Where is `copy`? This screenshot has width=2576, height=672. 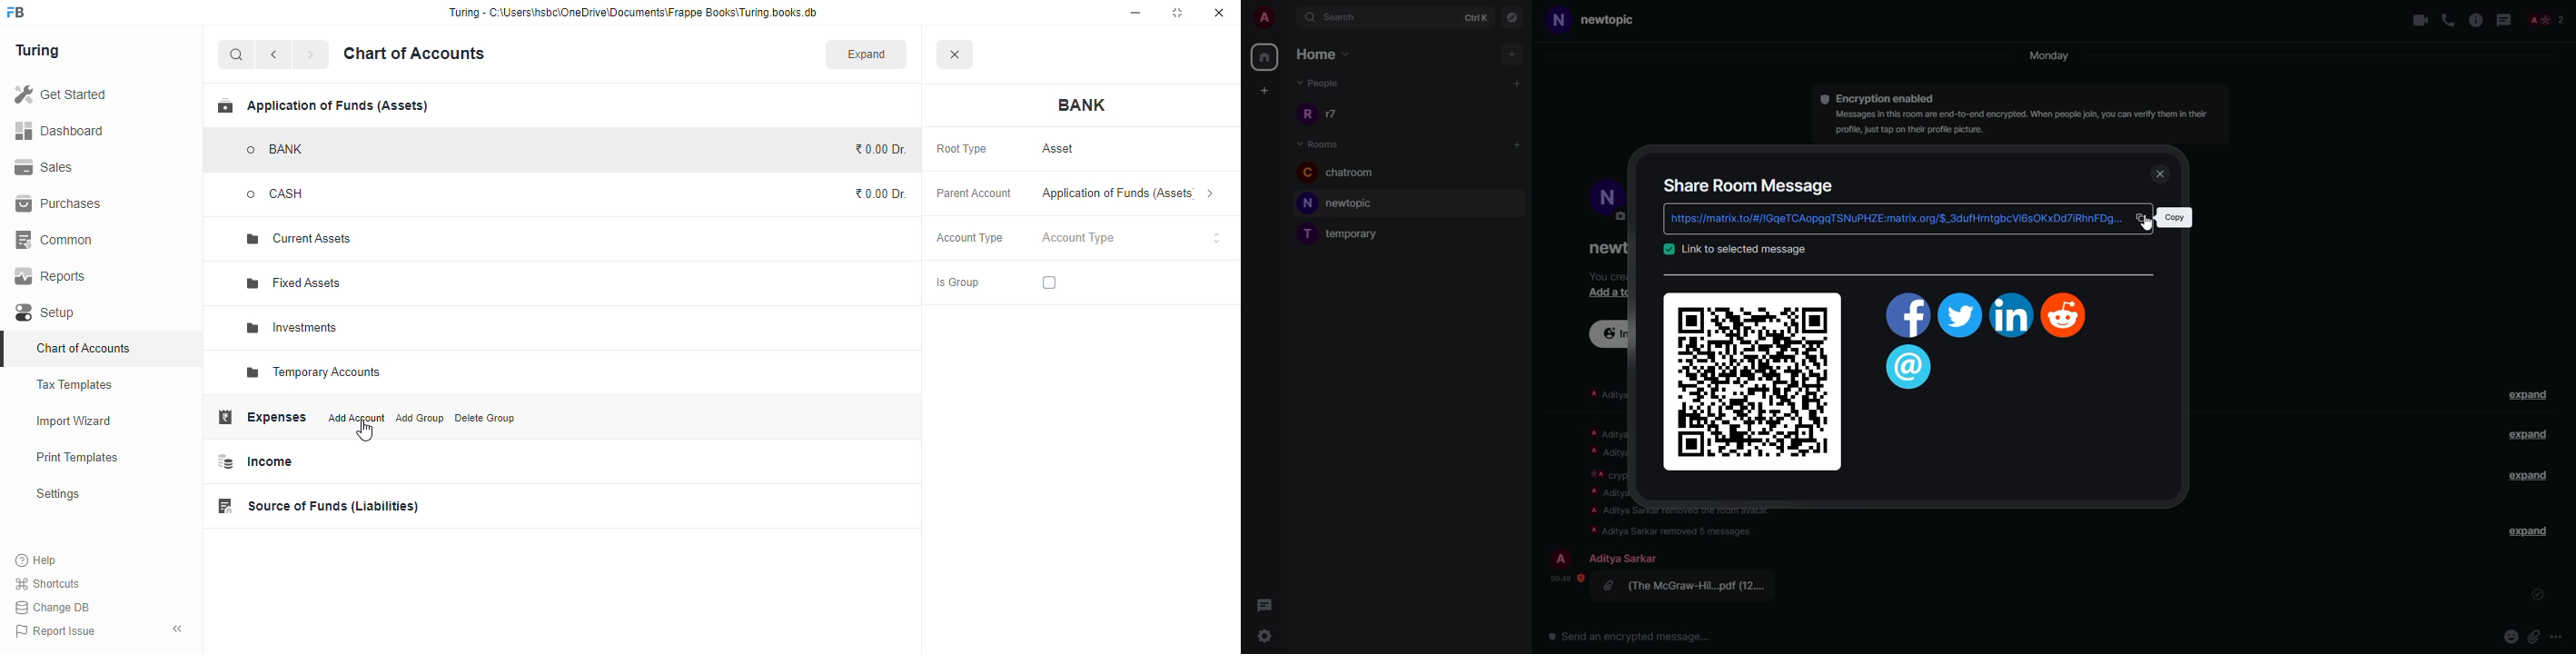
copy is located at coordinates (2142, 218).